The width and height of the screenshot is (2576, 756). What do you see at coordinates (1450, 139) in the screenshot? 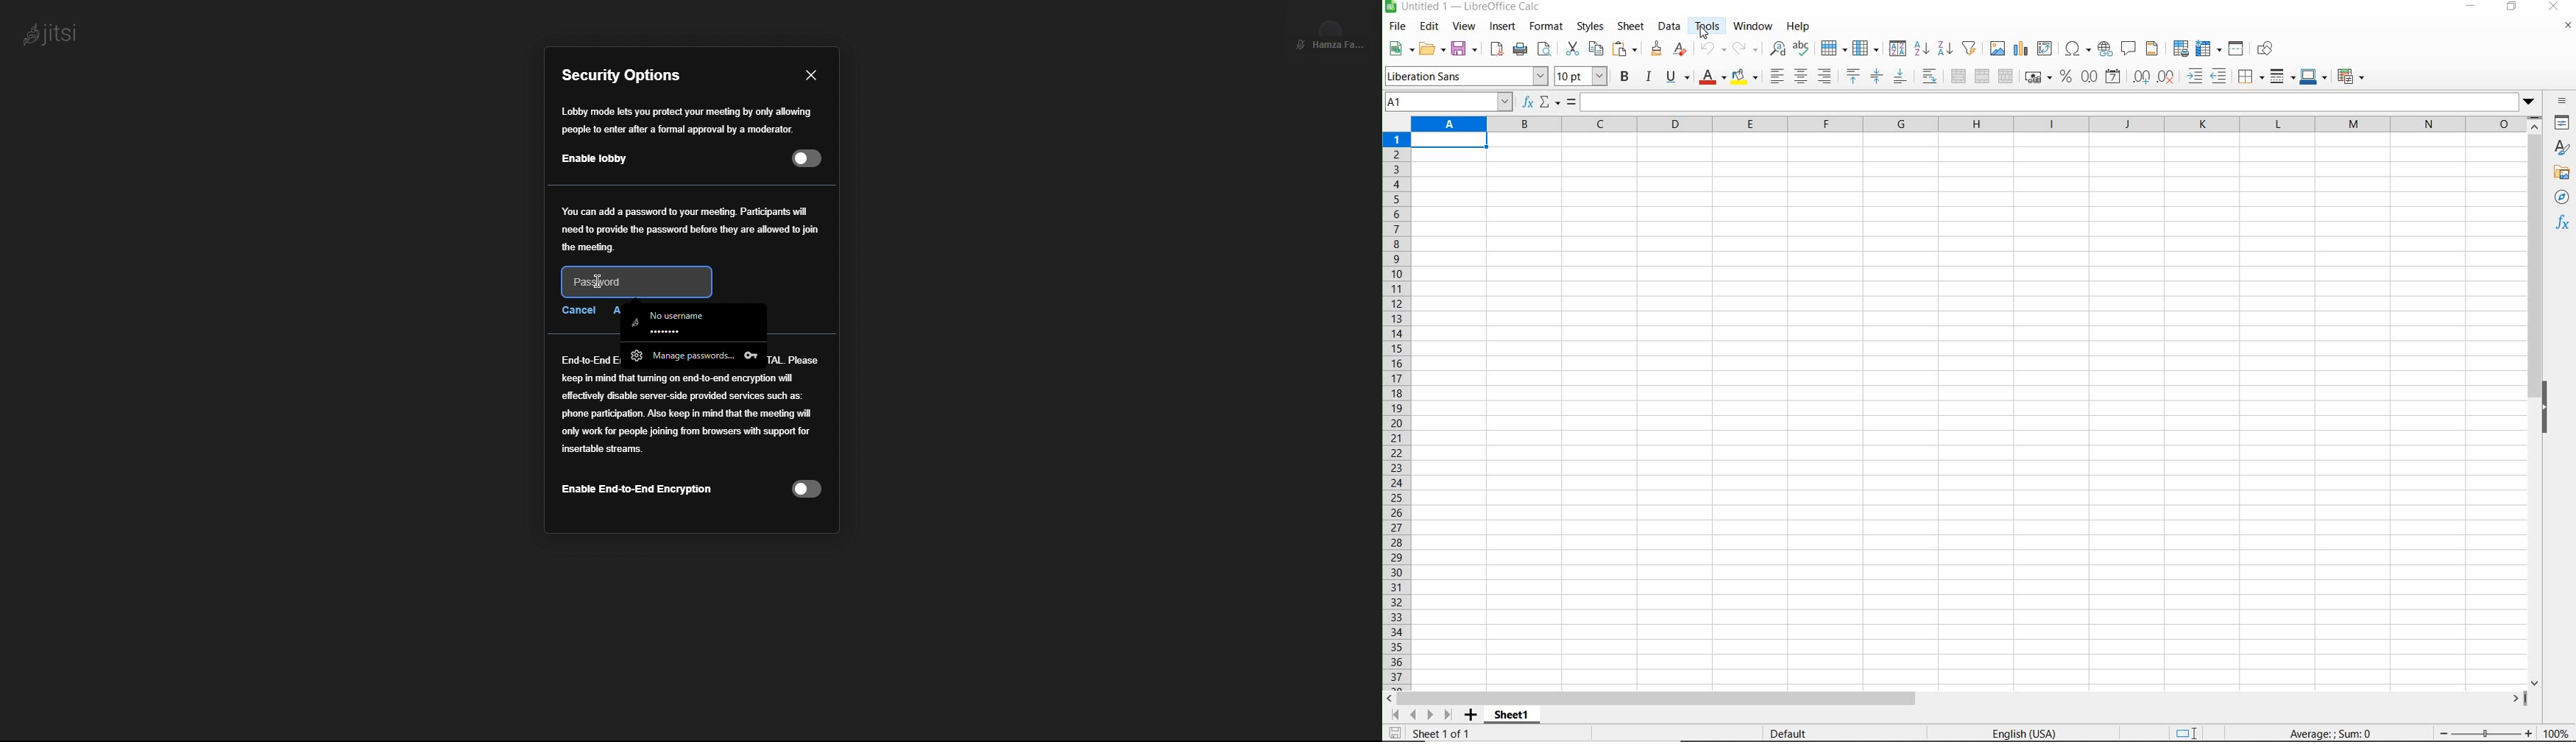
I see `selected cell` at bounding box center [1450, 139].